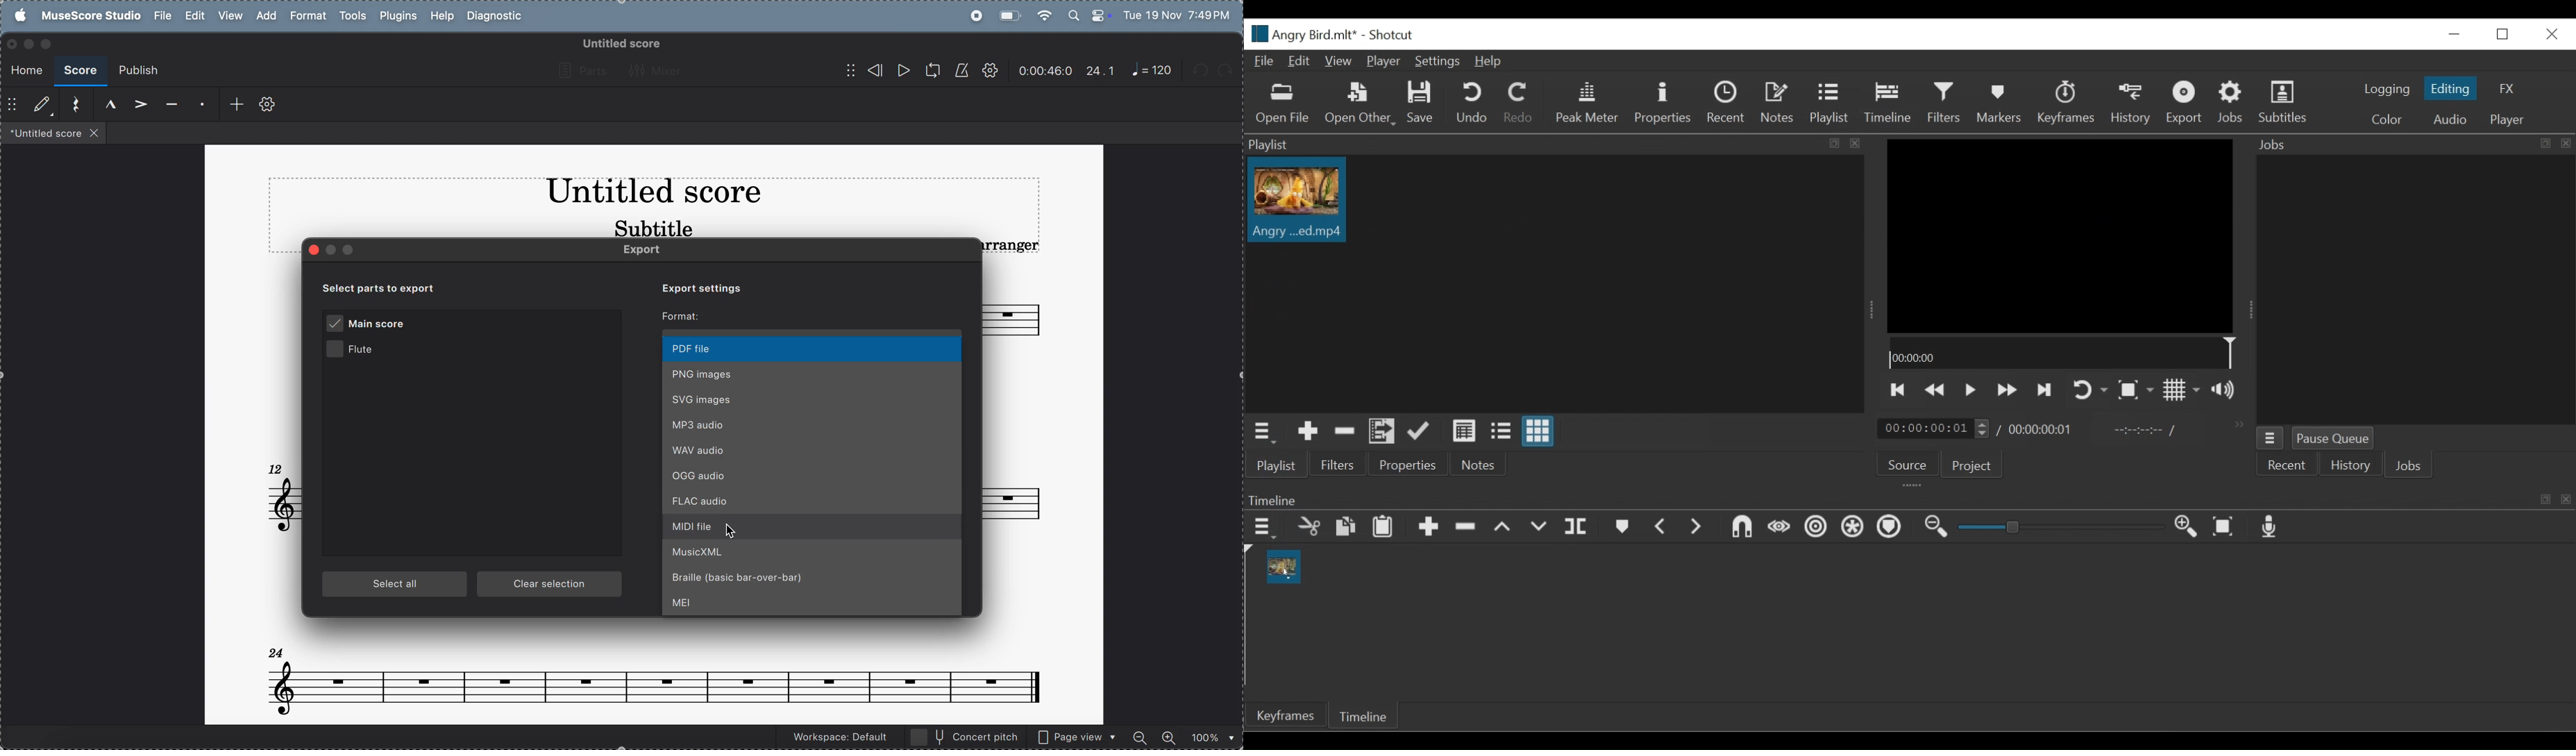  What do you see at coordinates (651, 251) in the screenshot?
I see `Export` at bounding box center [651, 251].